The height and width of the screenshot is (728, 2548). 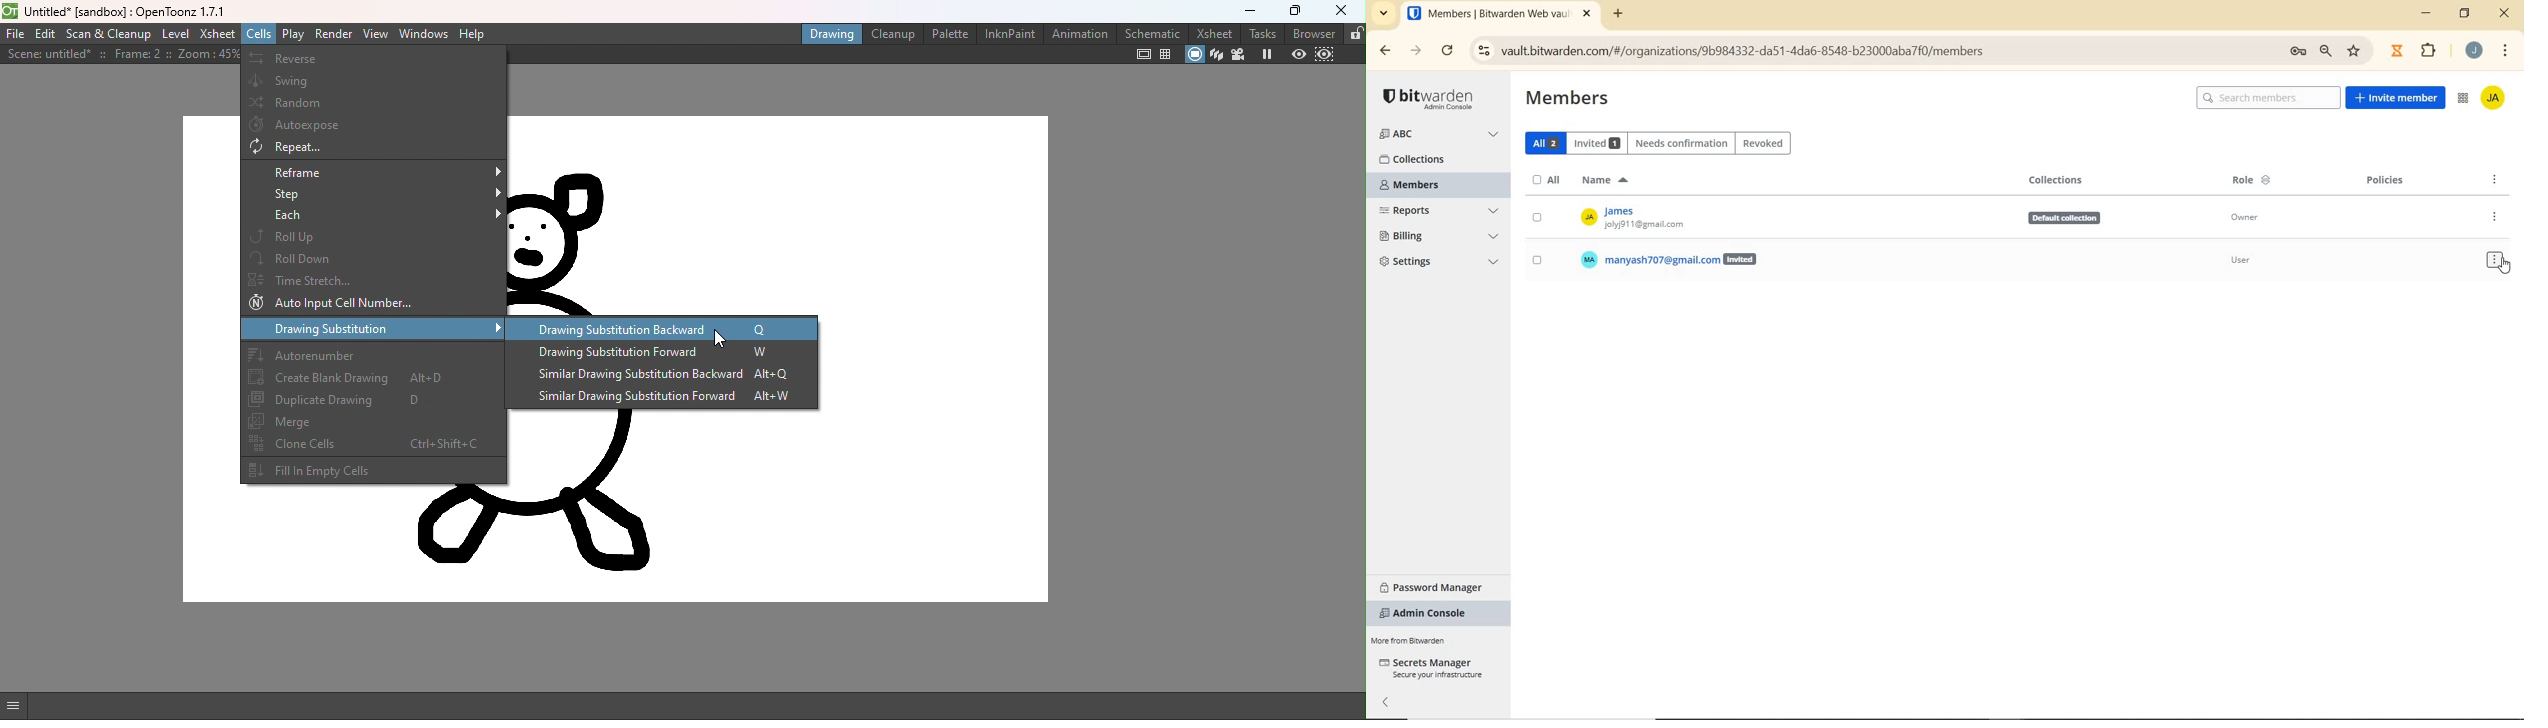 What do you see at coordinates (949, 33) in the screenshot?
I see `Palette` at bounding box center [949, 33].